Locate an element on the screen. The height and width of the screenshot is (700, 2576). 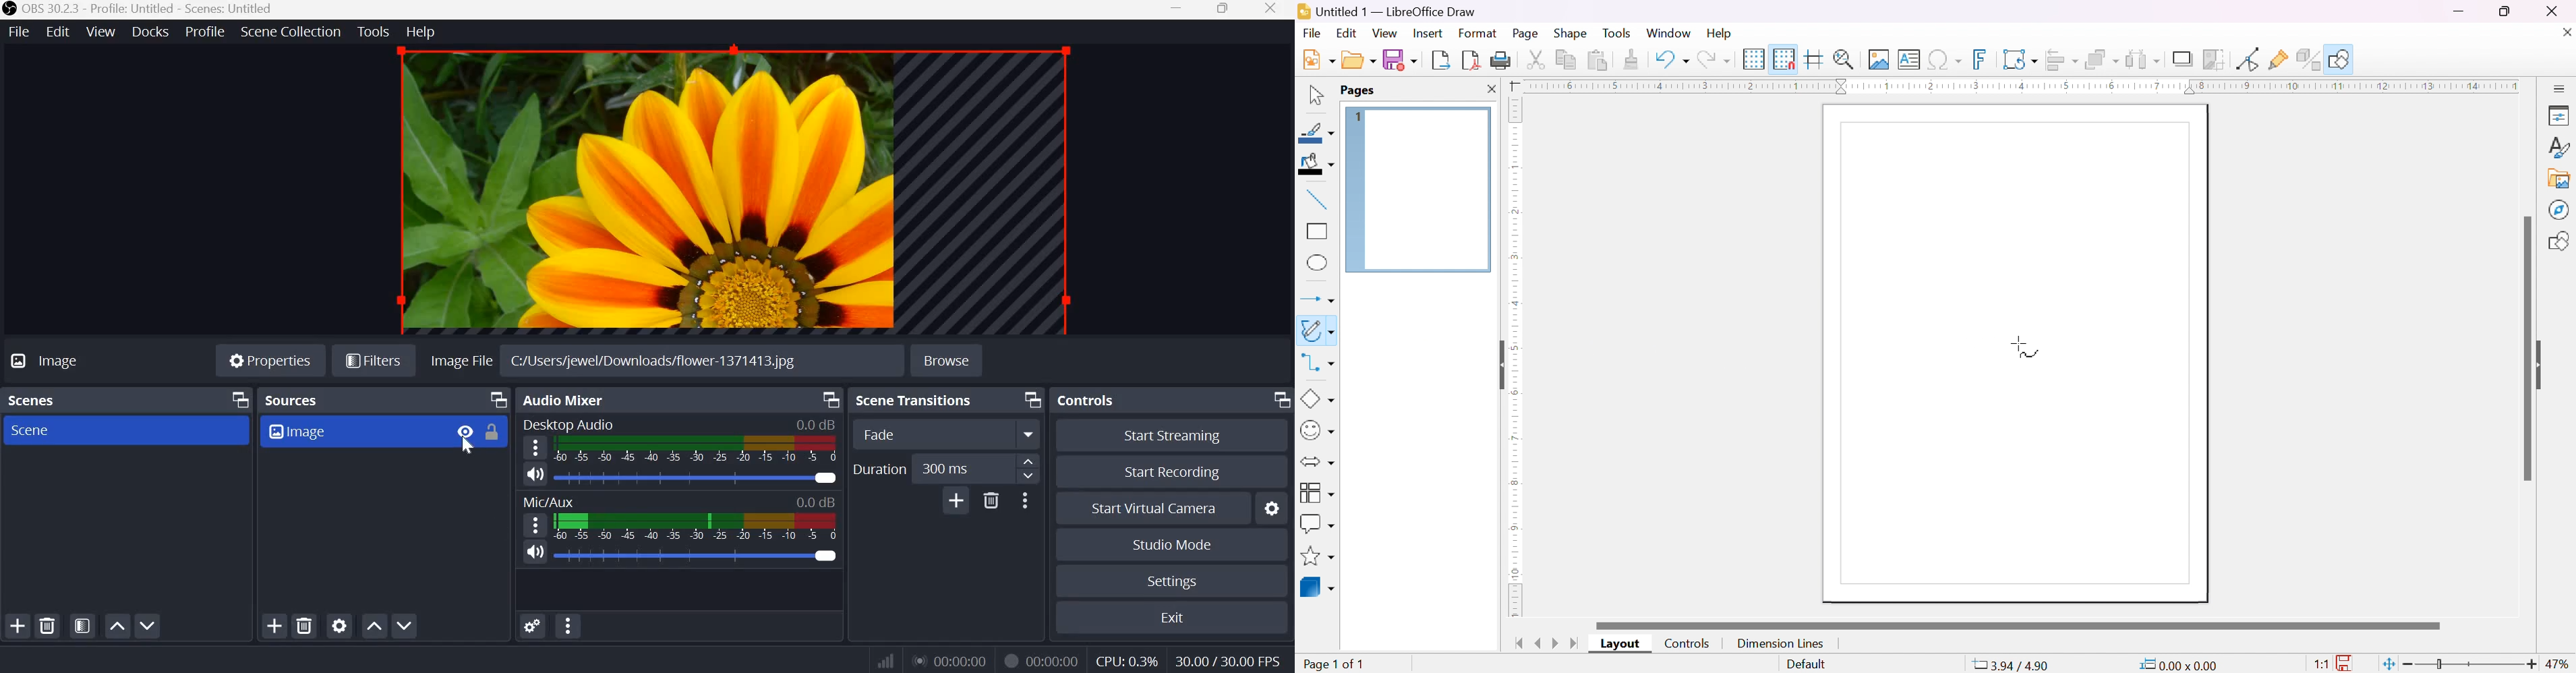
new is located at coordinates (1318, 59).